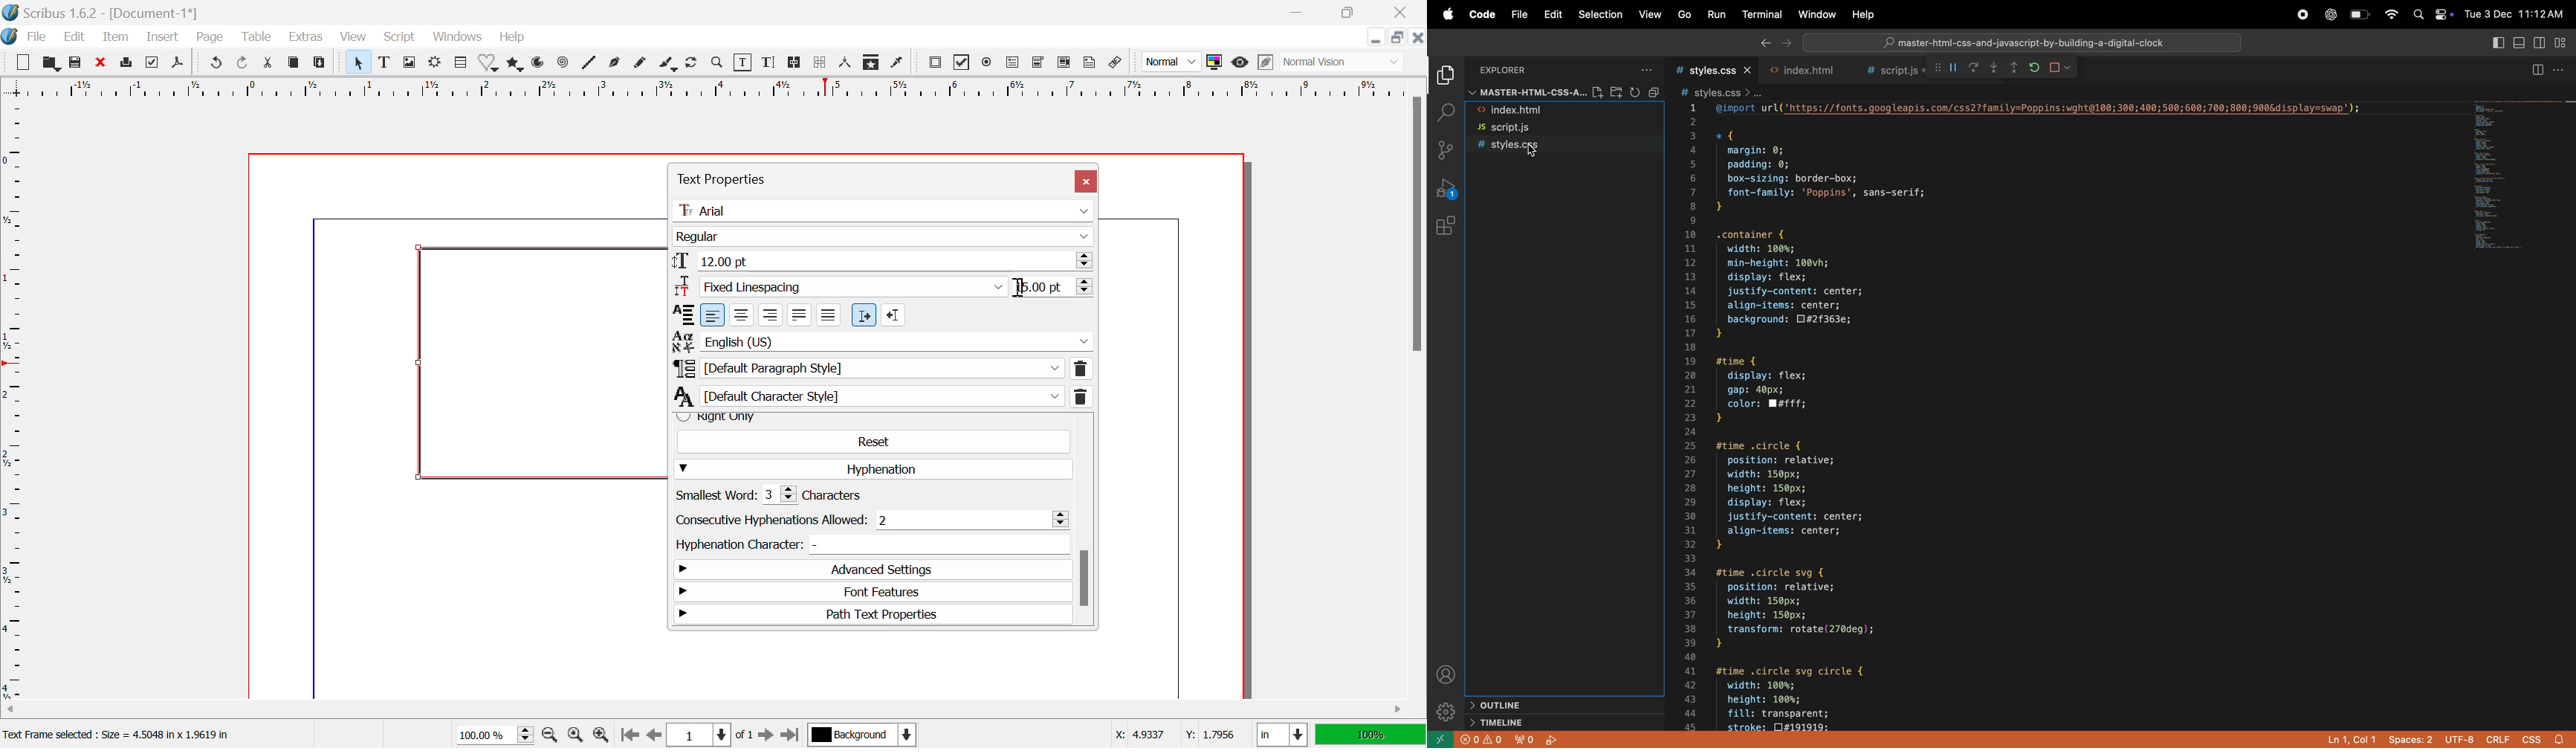  What do you see at coordinates (181, 63) in the screenshot?
I see `Save as Pdf` at bounding box center [181, 63].